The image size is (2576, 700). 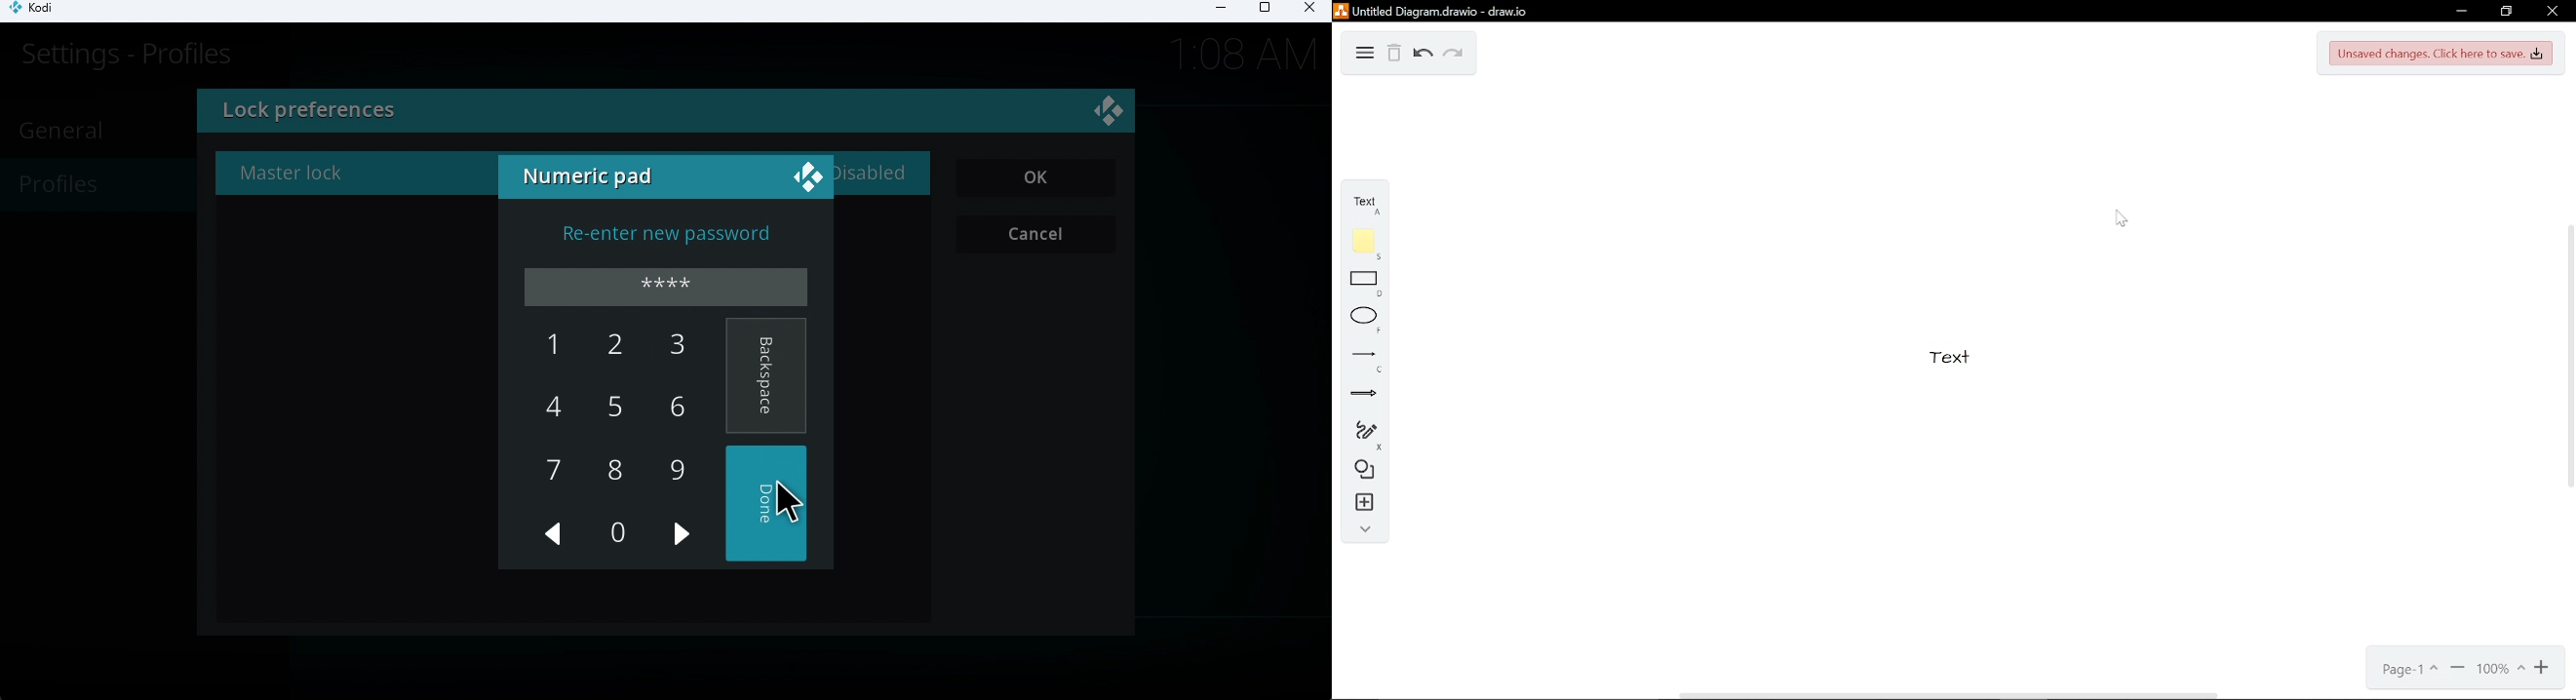 What do you see at coordinates (2410, 670) in the screenshot?
I see `current page` at bounding box center [2410, 670].